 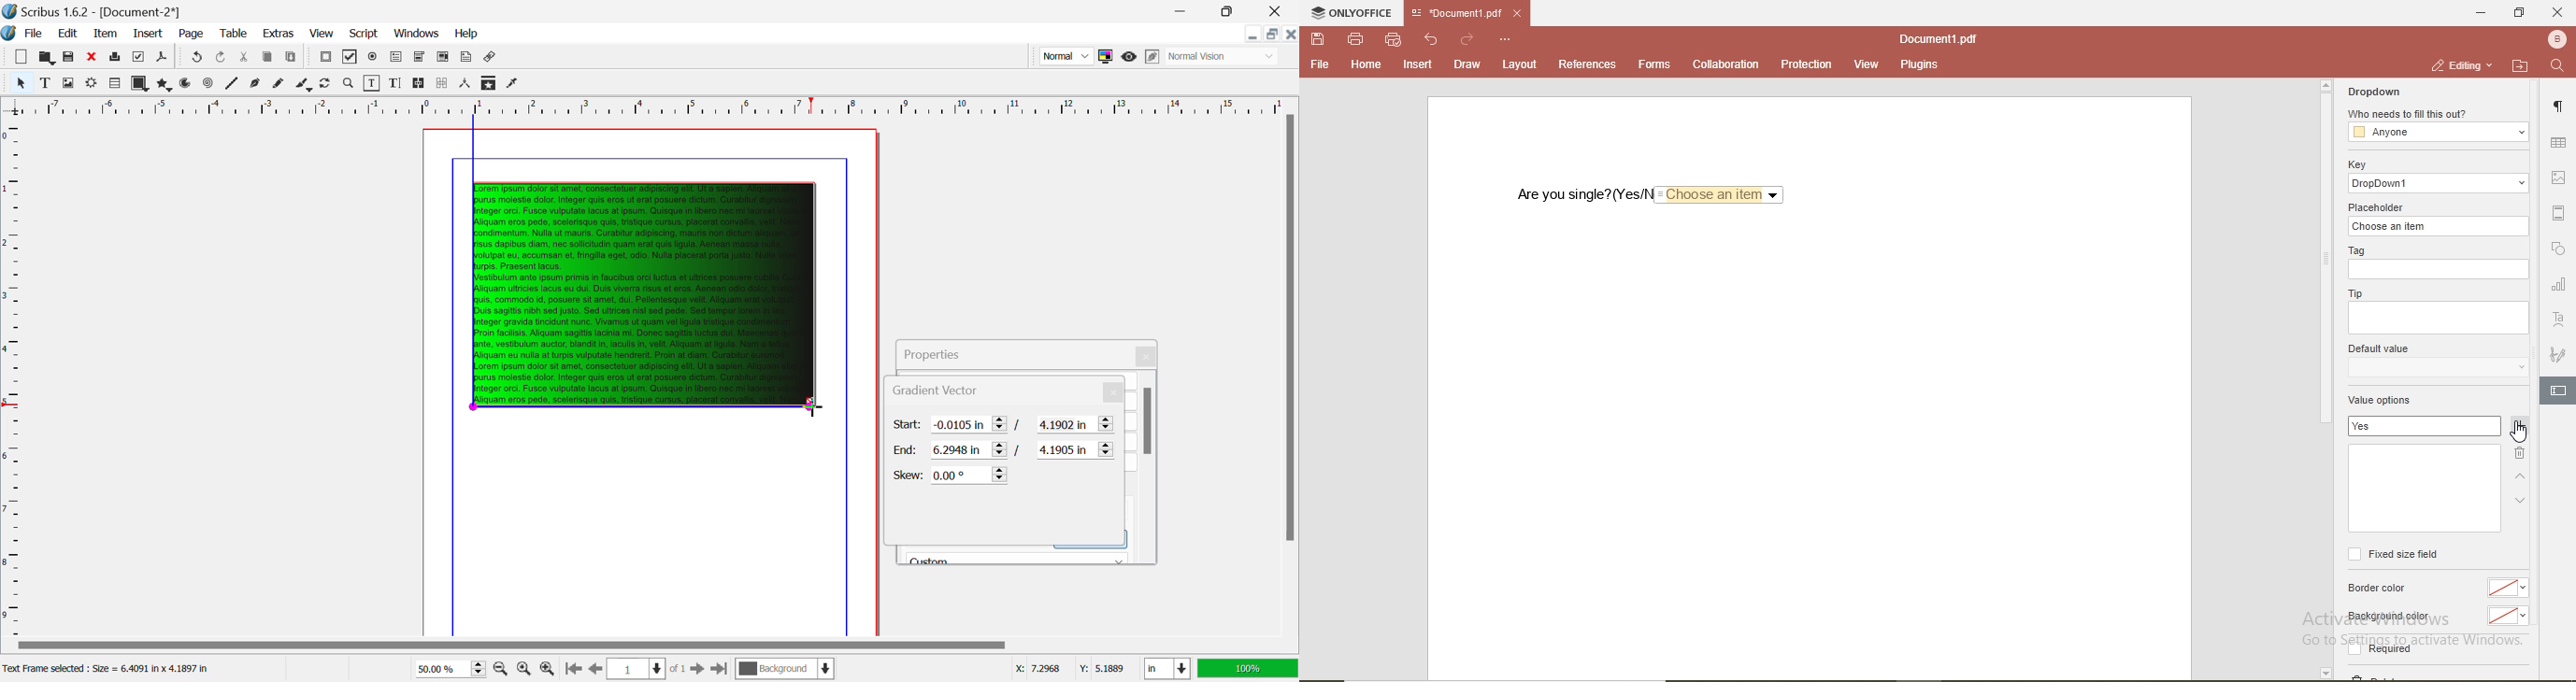 I want to click on Zoom Out, so click(x=502, y=668).